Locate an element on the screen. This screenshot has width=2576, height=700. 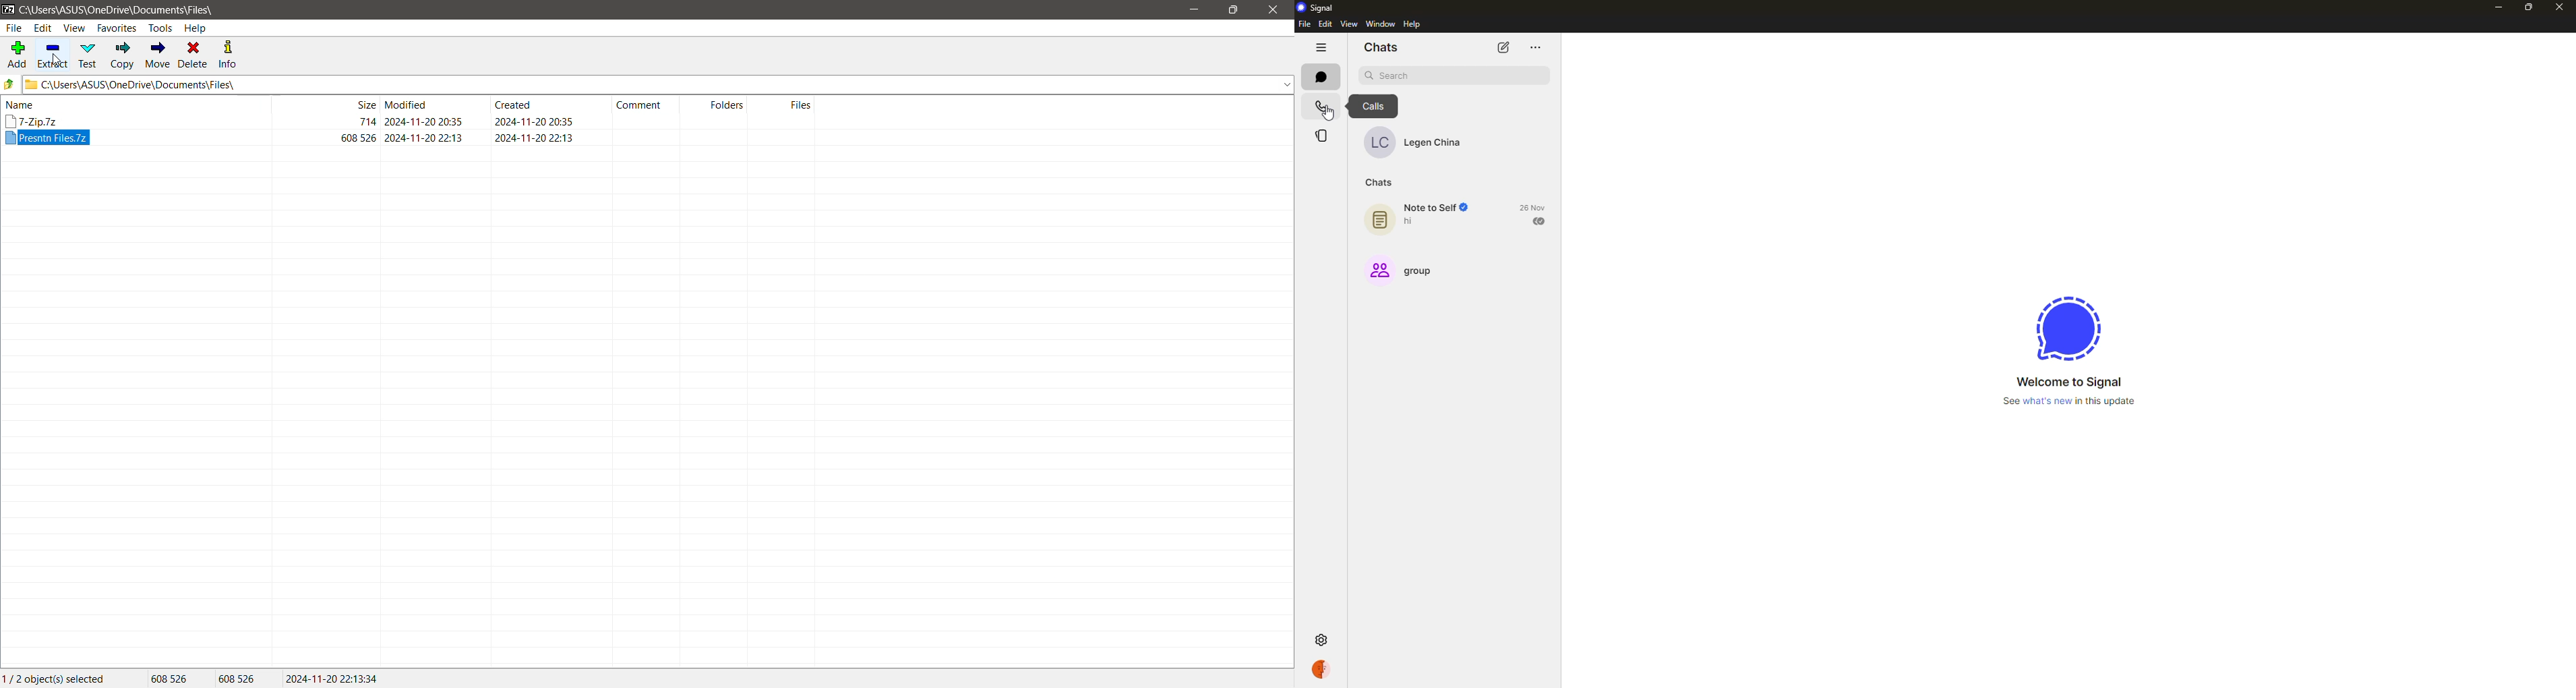
size is located at coordinates (367, 121).